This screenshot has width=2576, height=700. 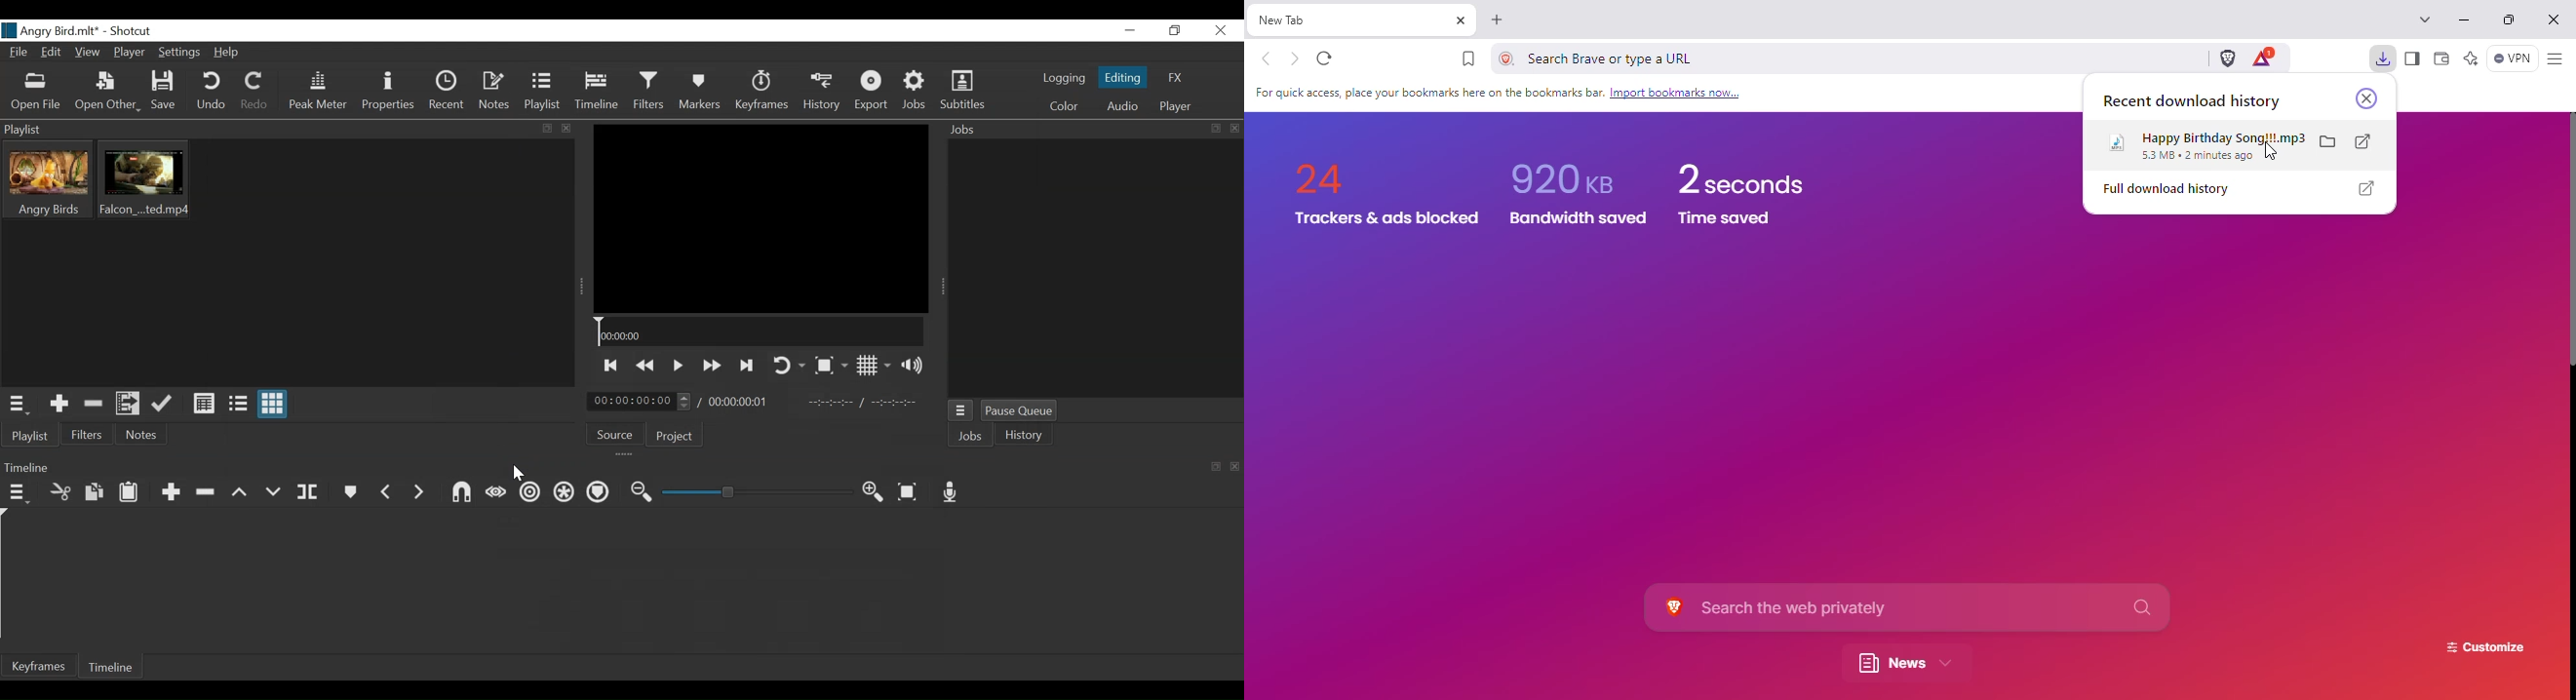 I want to click on Playlist, so click(x=545, y=93).